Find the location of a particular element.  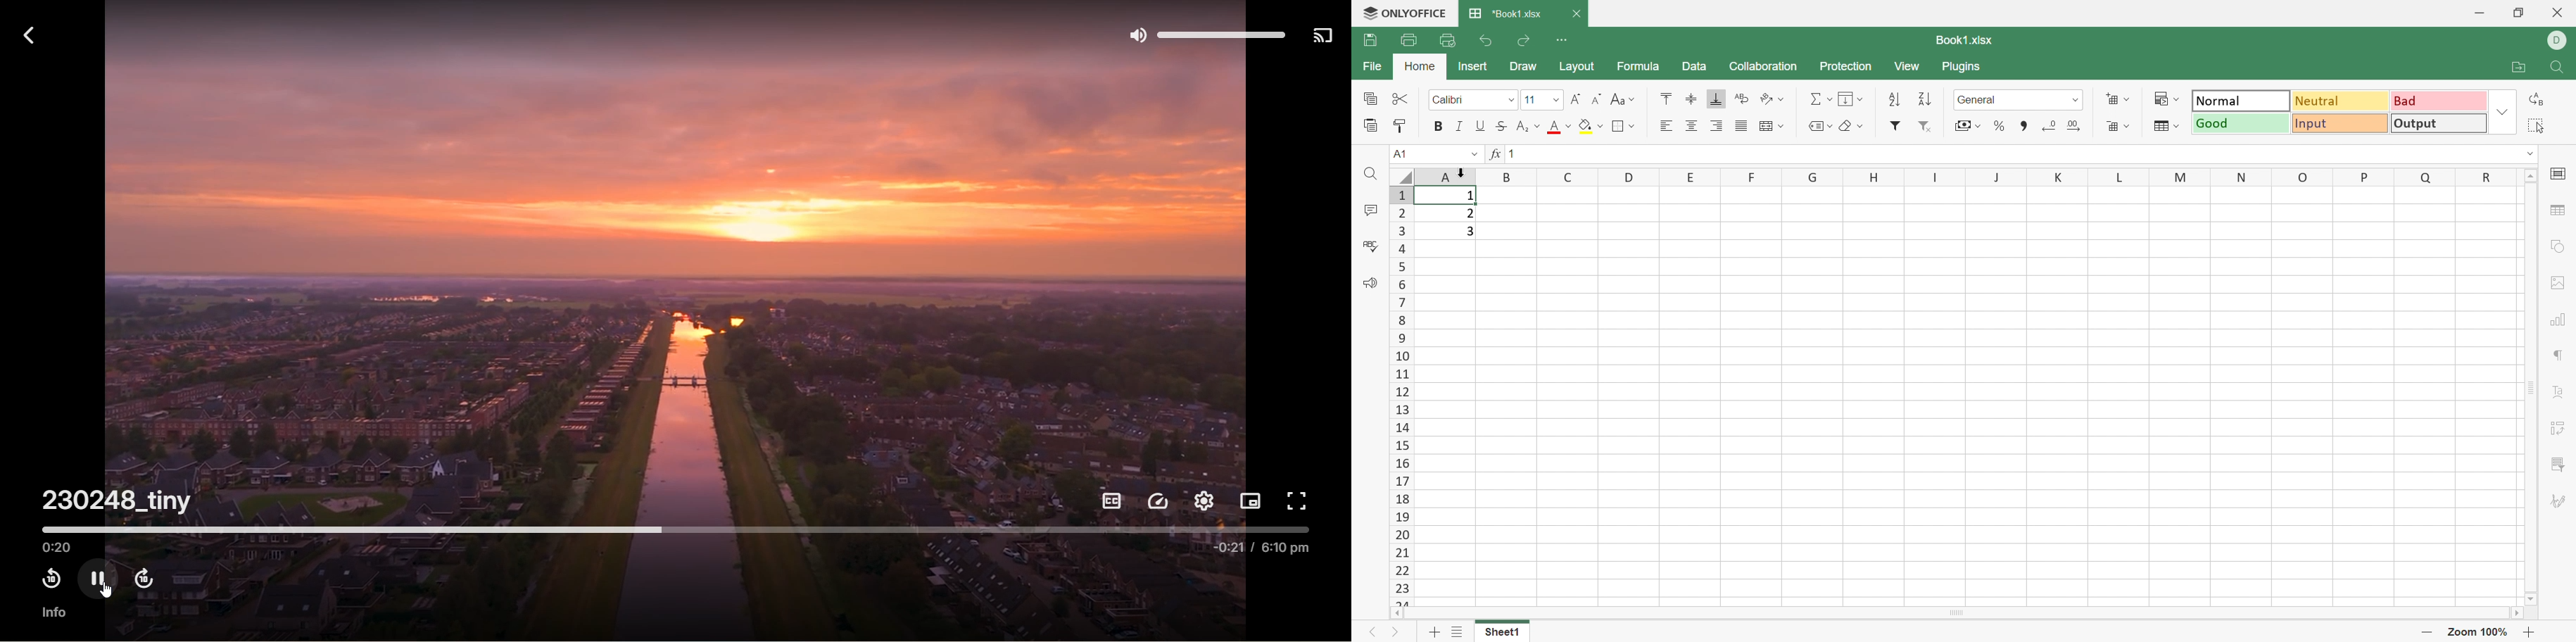

Copy style is located at coordinates (1399, 126).